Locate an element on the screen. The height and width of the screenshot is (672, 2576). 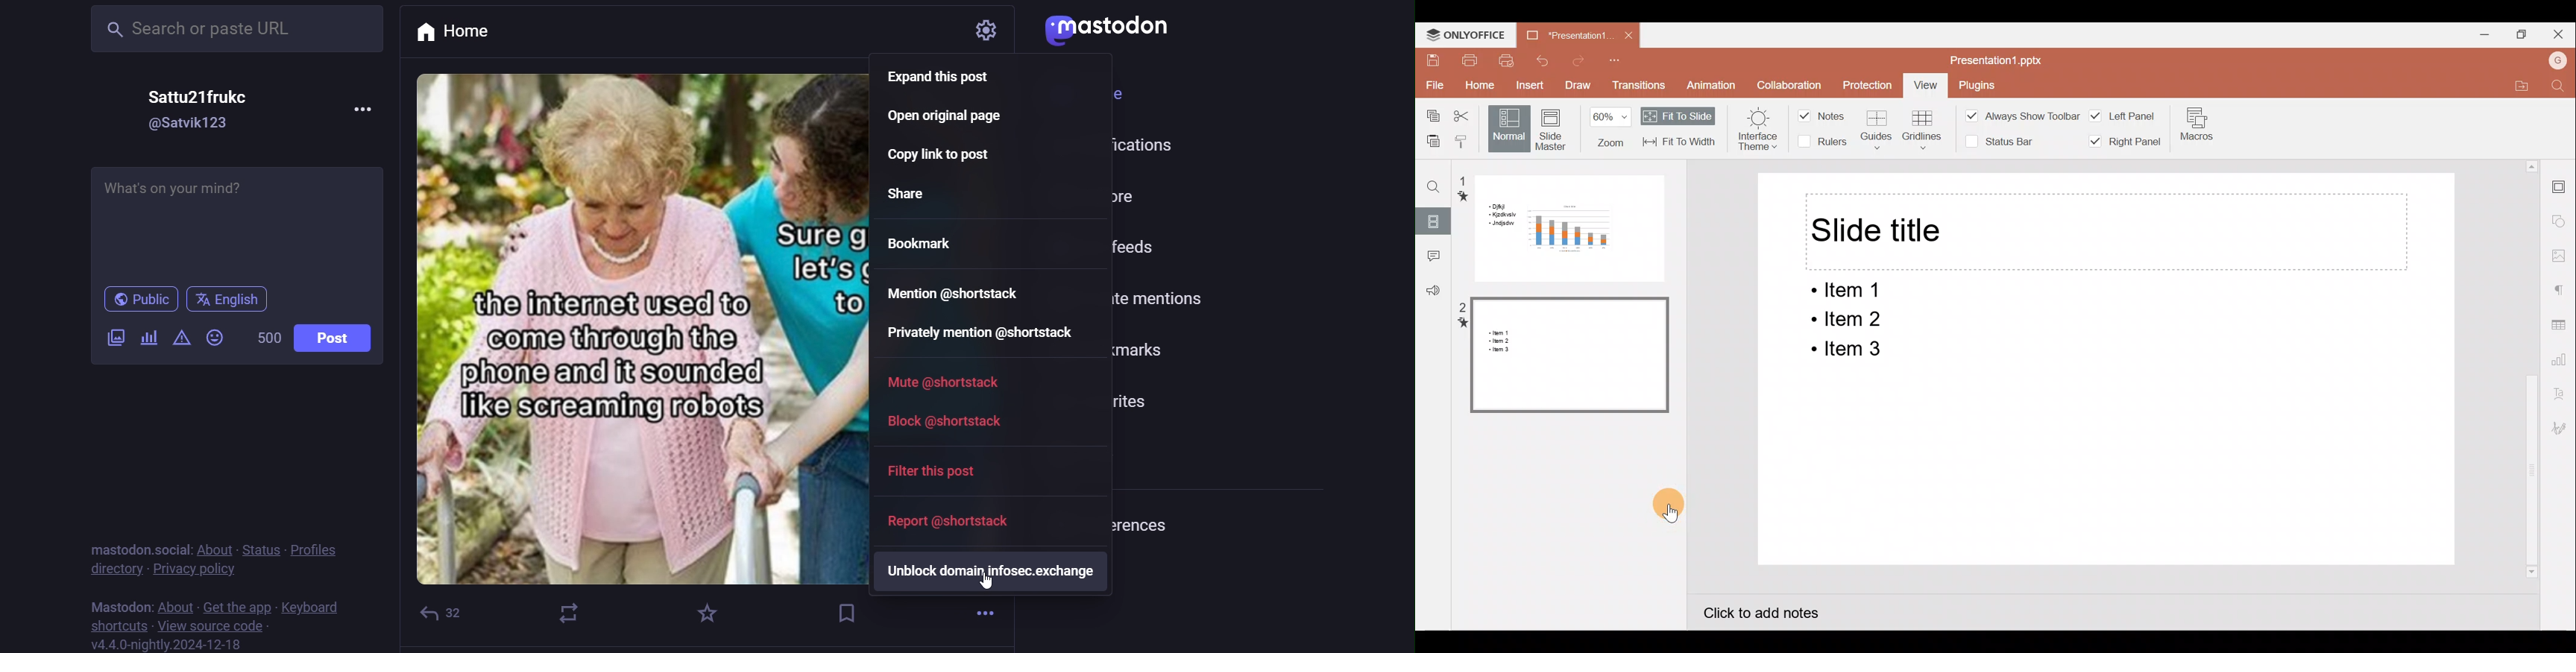
keyboard is located at coordinates (312, 608).